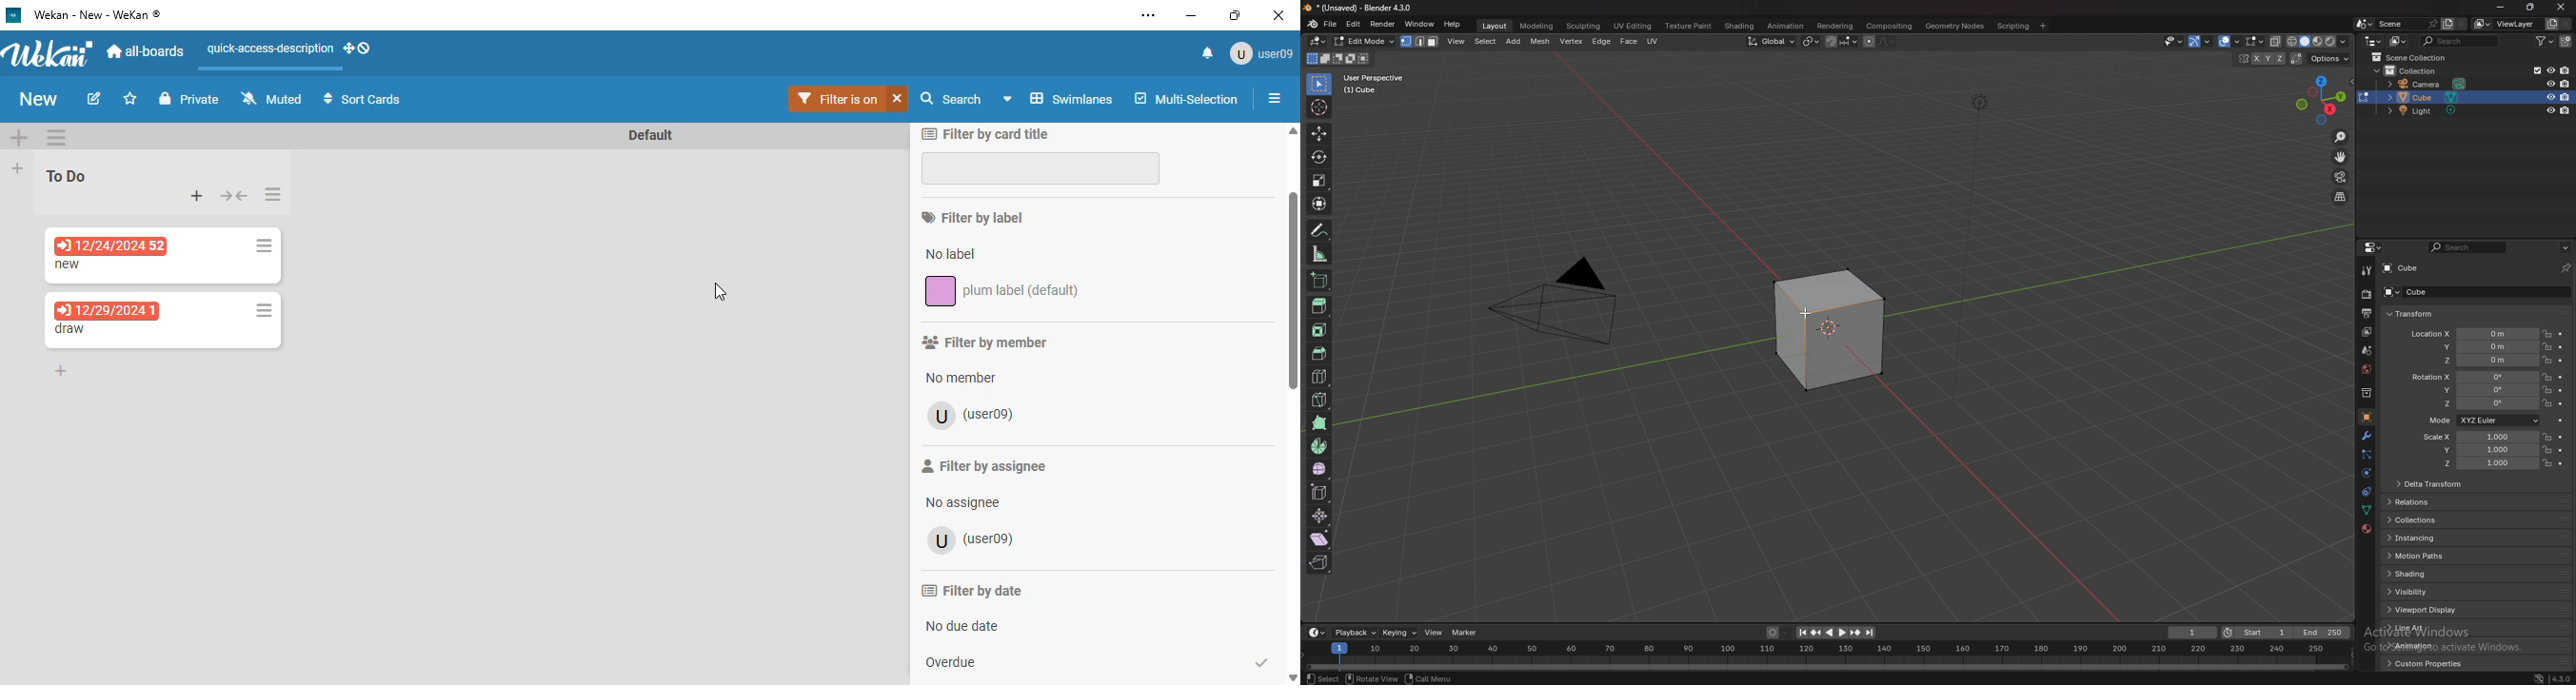 This screenshot has height=700, width=2576. I want to click on add list, so click(17, 167).